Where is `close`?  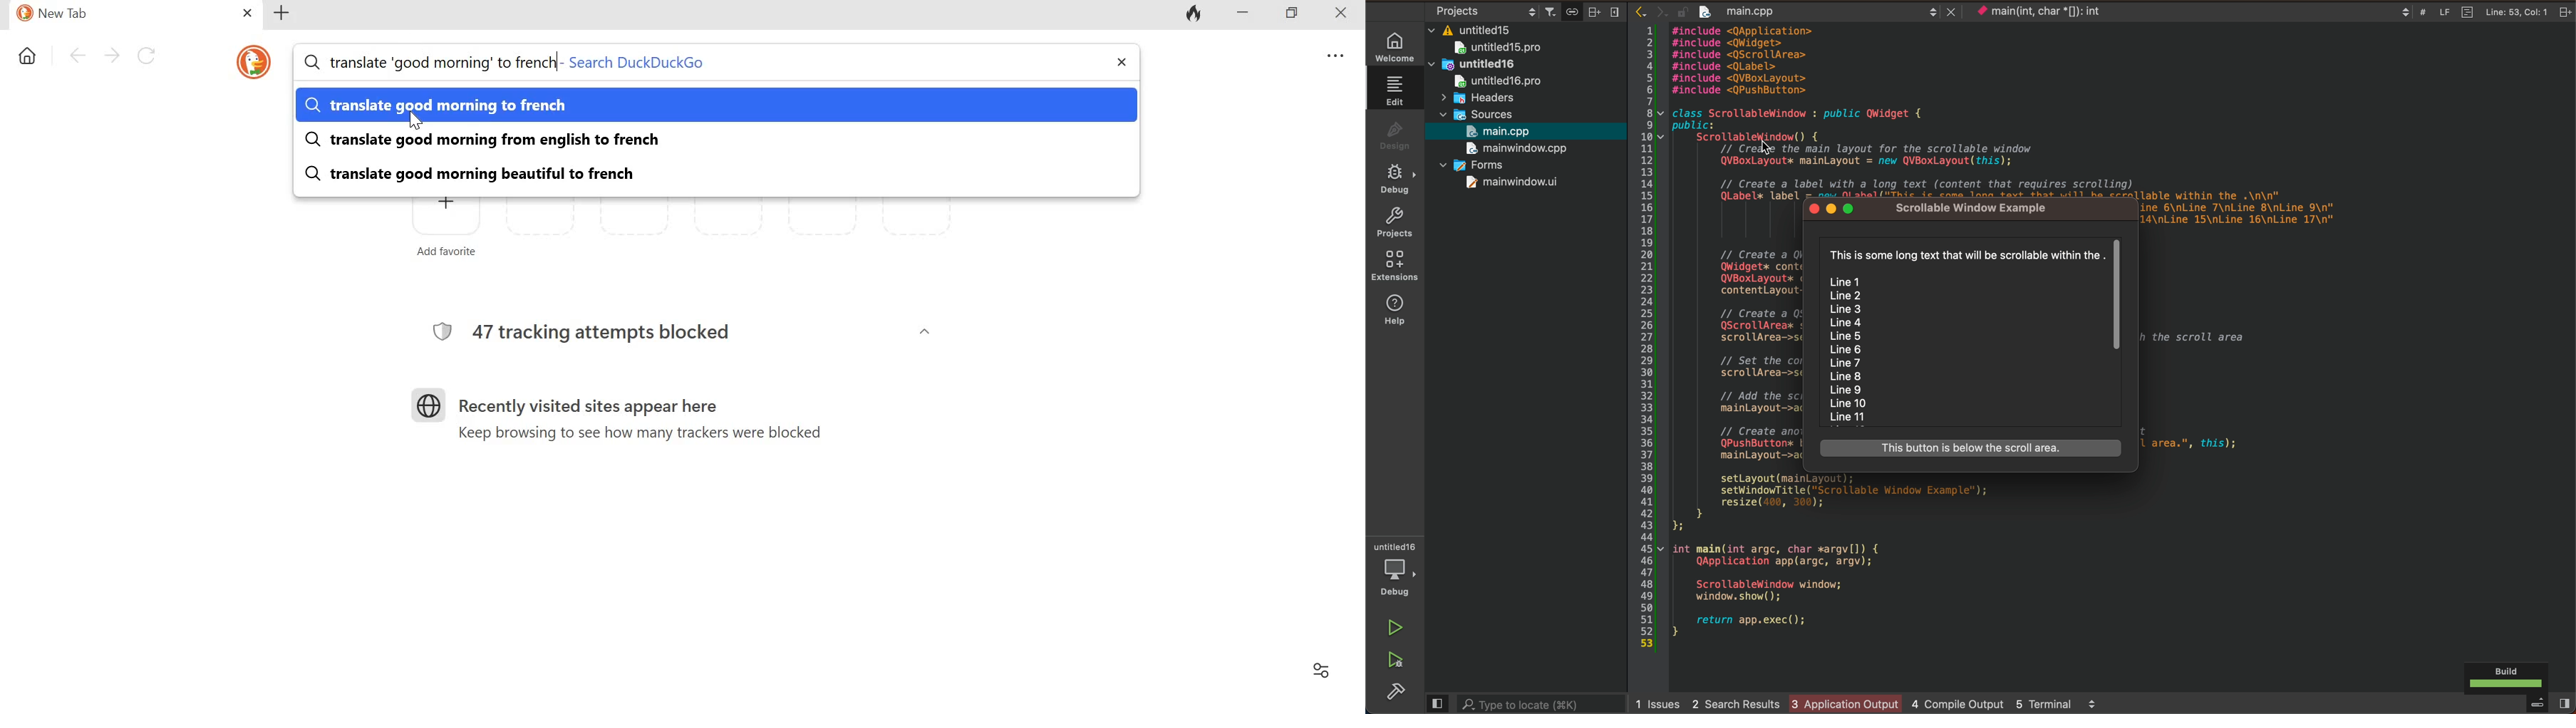 close is located at coordinates (1616, 13).